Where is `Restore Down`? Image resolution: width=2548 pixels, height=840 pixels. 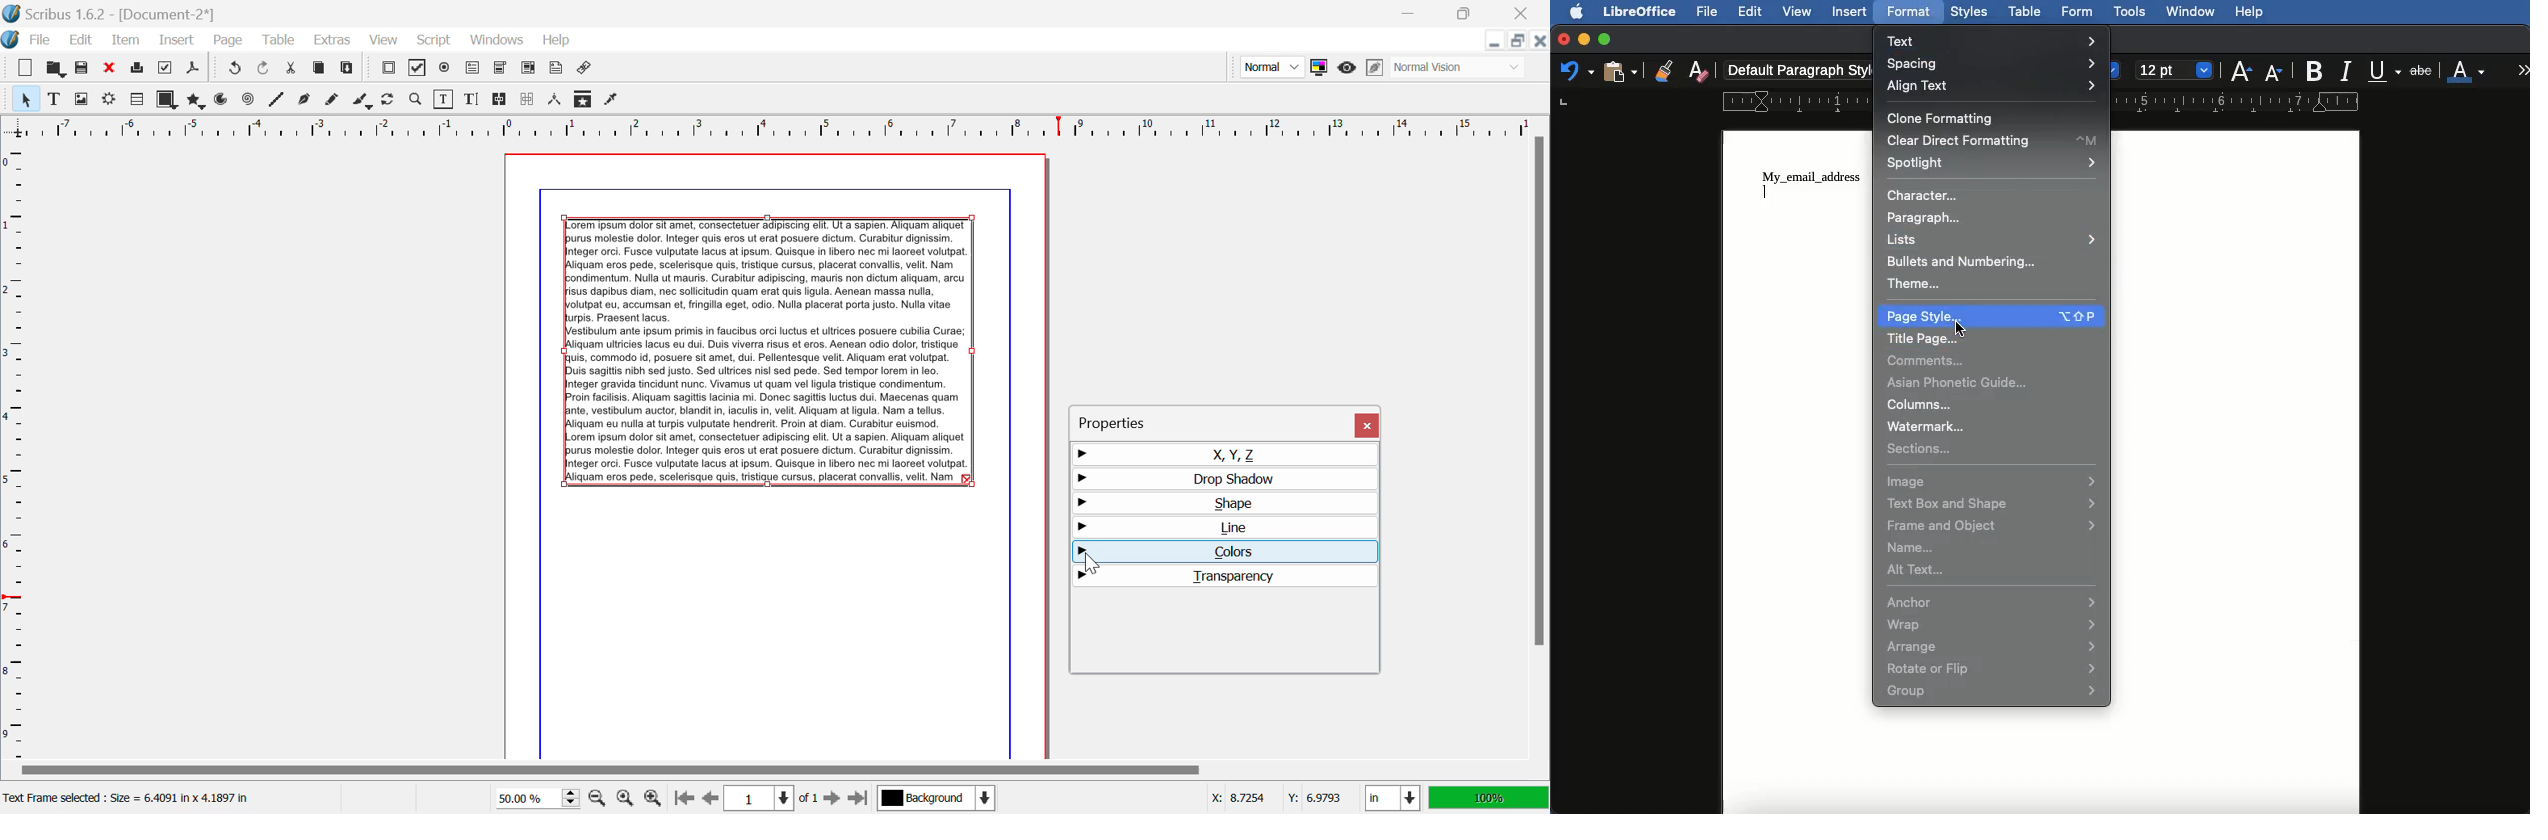 Restore Down is located at coordinates (1413, 14).